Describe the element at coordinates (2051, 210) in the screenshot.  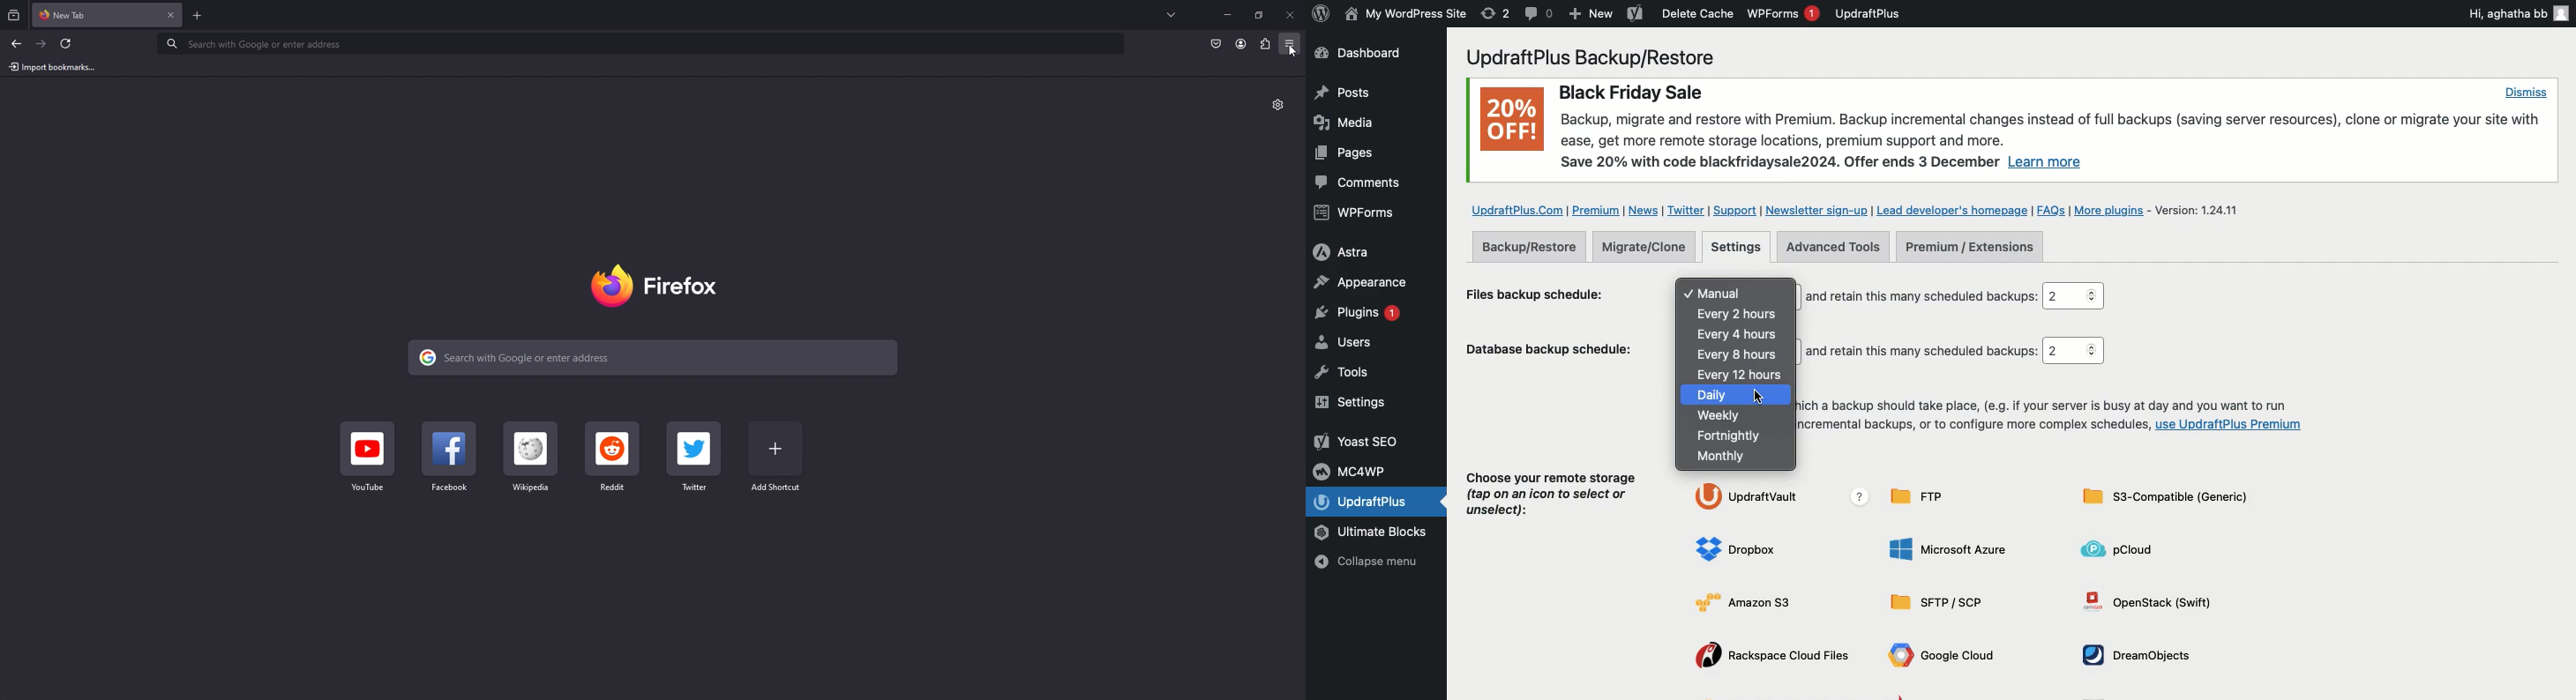
I see `FAQs` at that location.